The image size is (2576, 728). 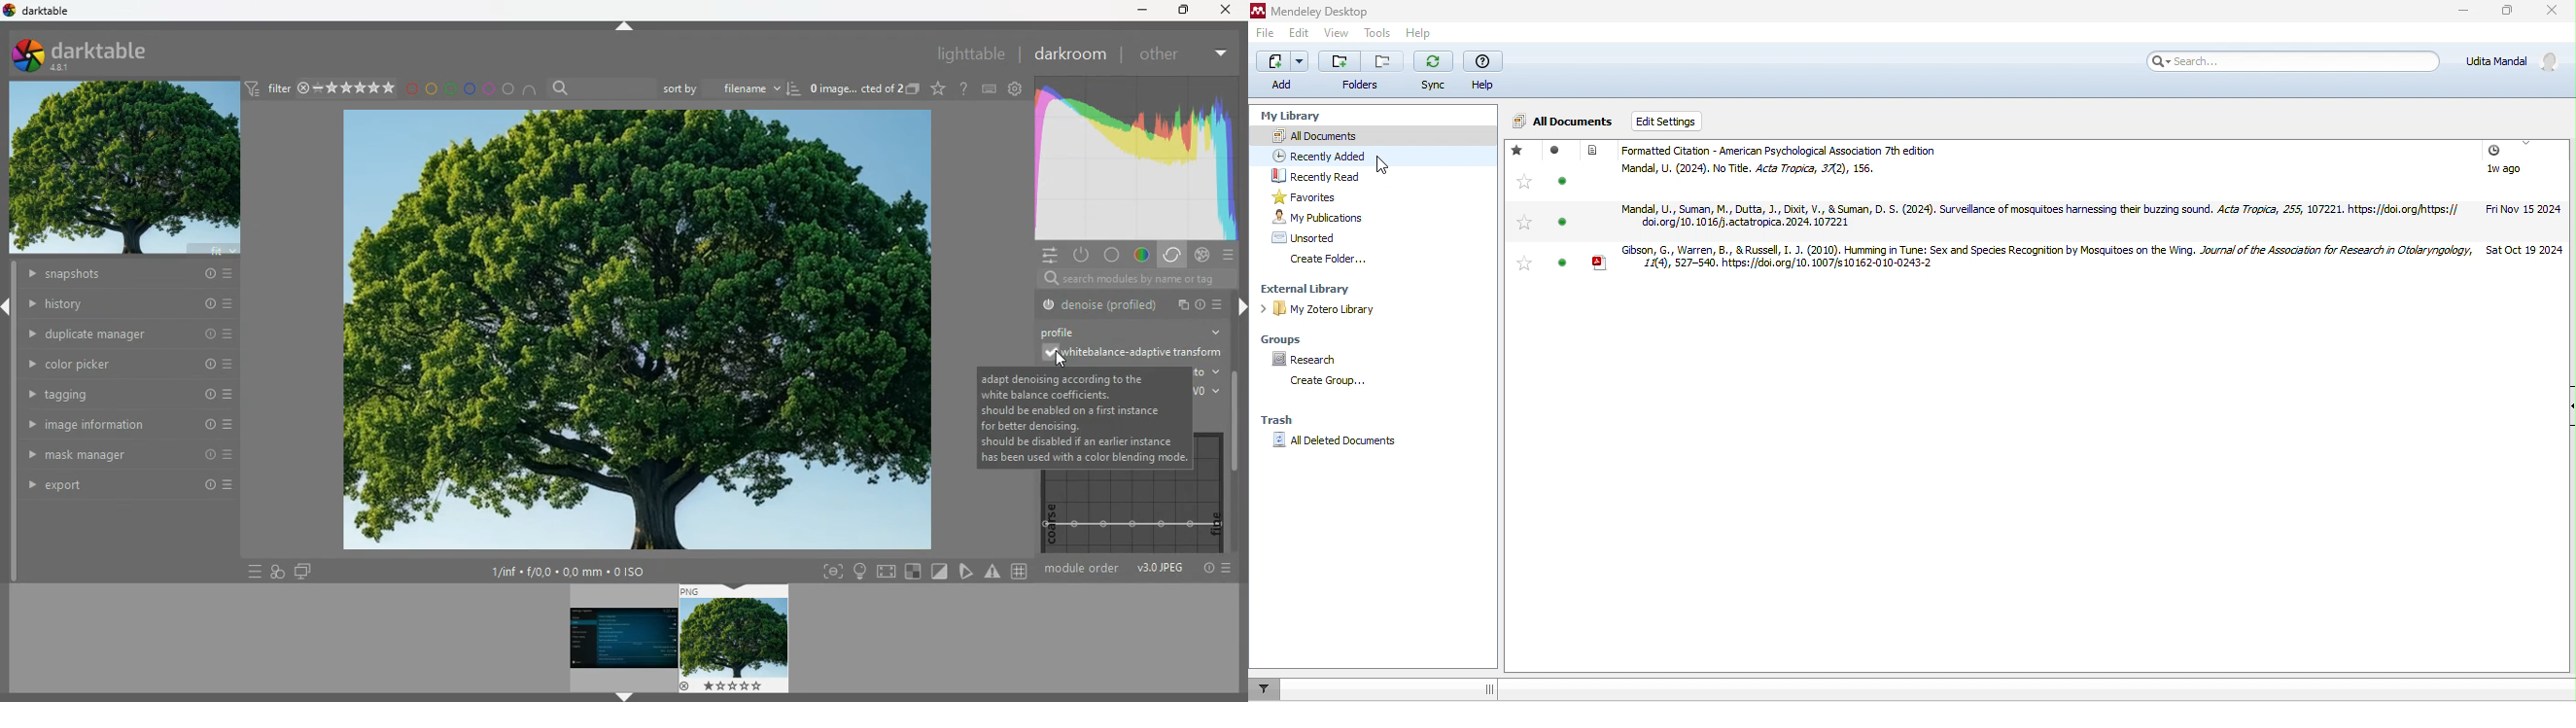 What do you see at coordinates (120, 486) in the screenshot?
I see `export` at bounding box center [120, 486].